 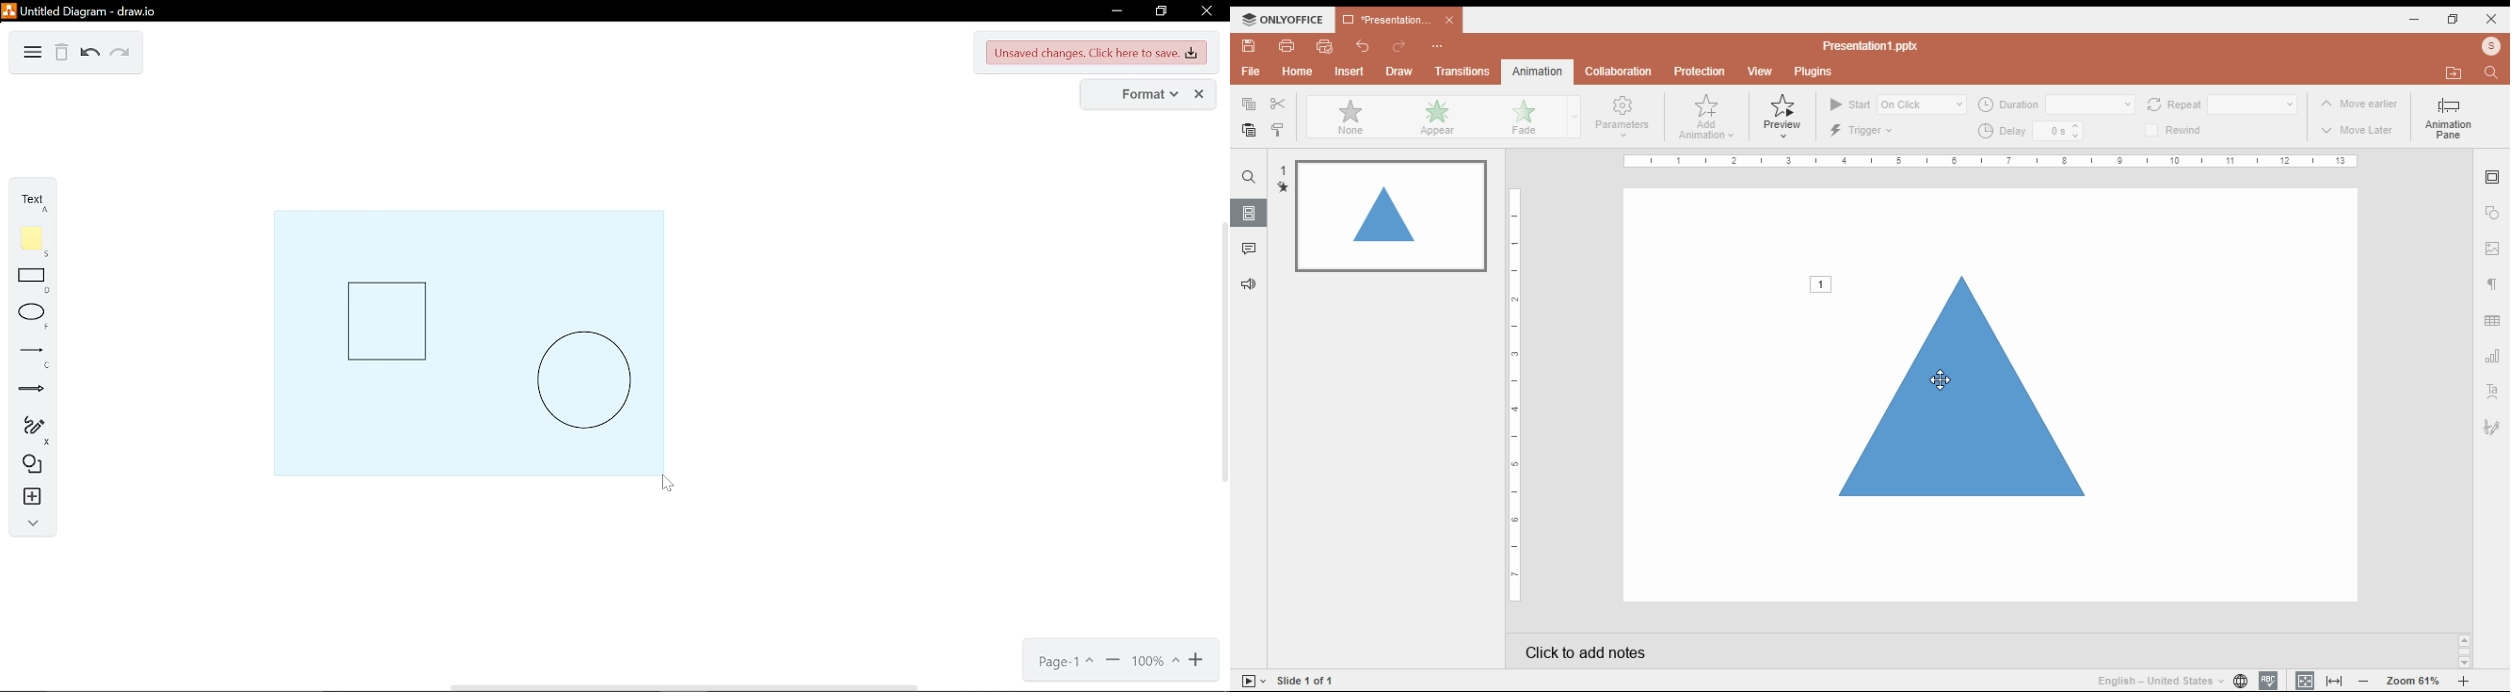 I want to click on set slide language, so click(x=2237, y=679).